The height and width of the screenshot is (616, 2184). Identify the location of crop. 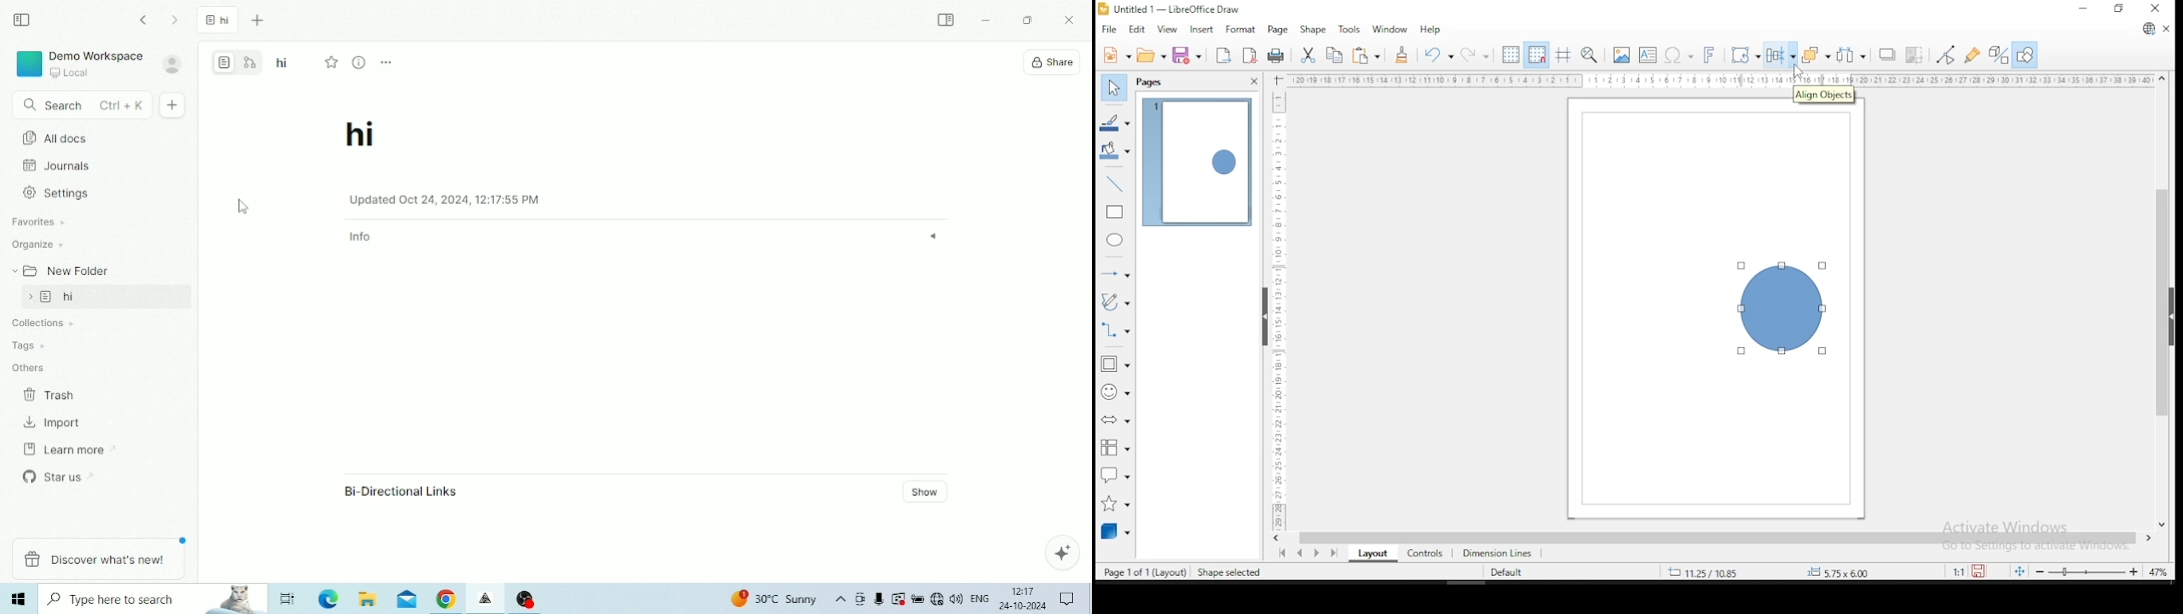
(1914, 56).